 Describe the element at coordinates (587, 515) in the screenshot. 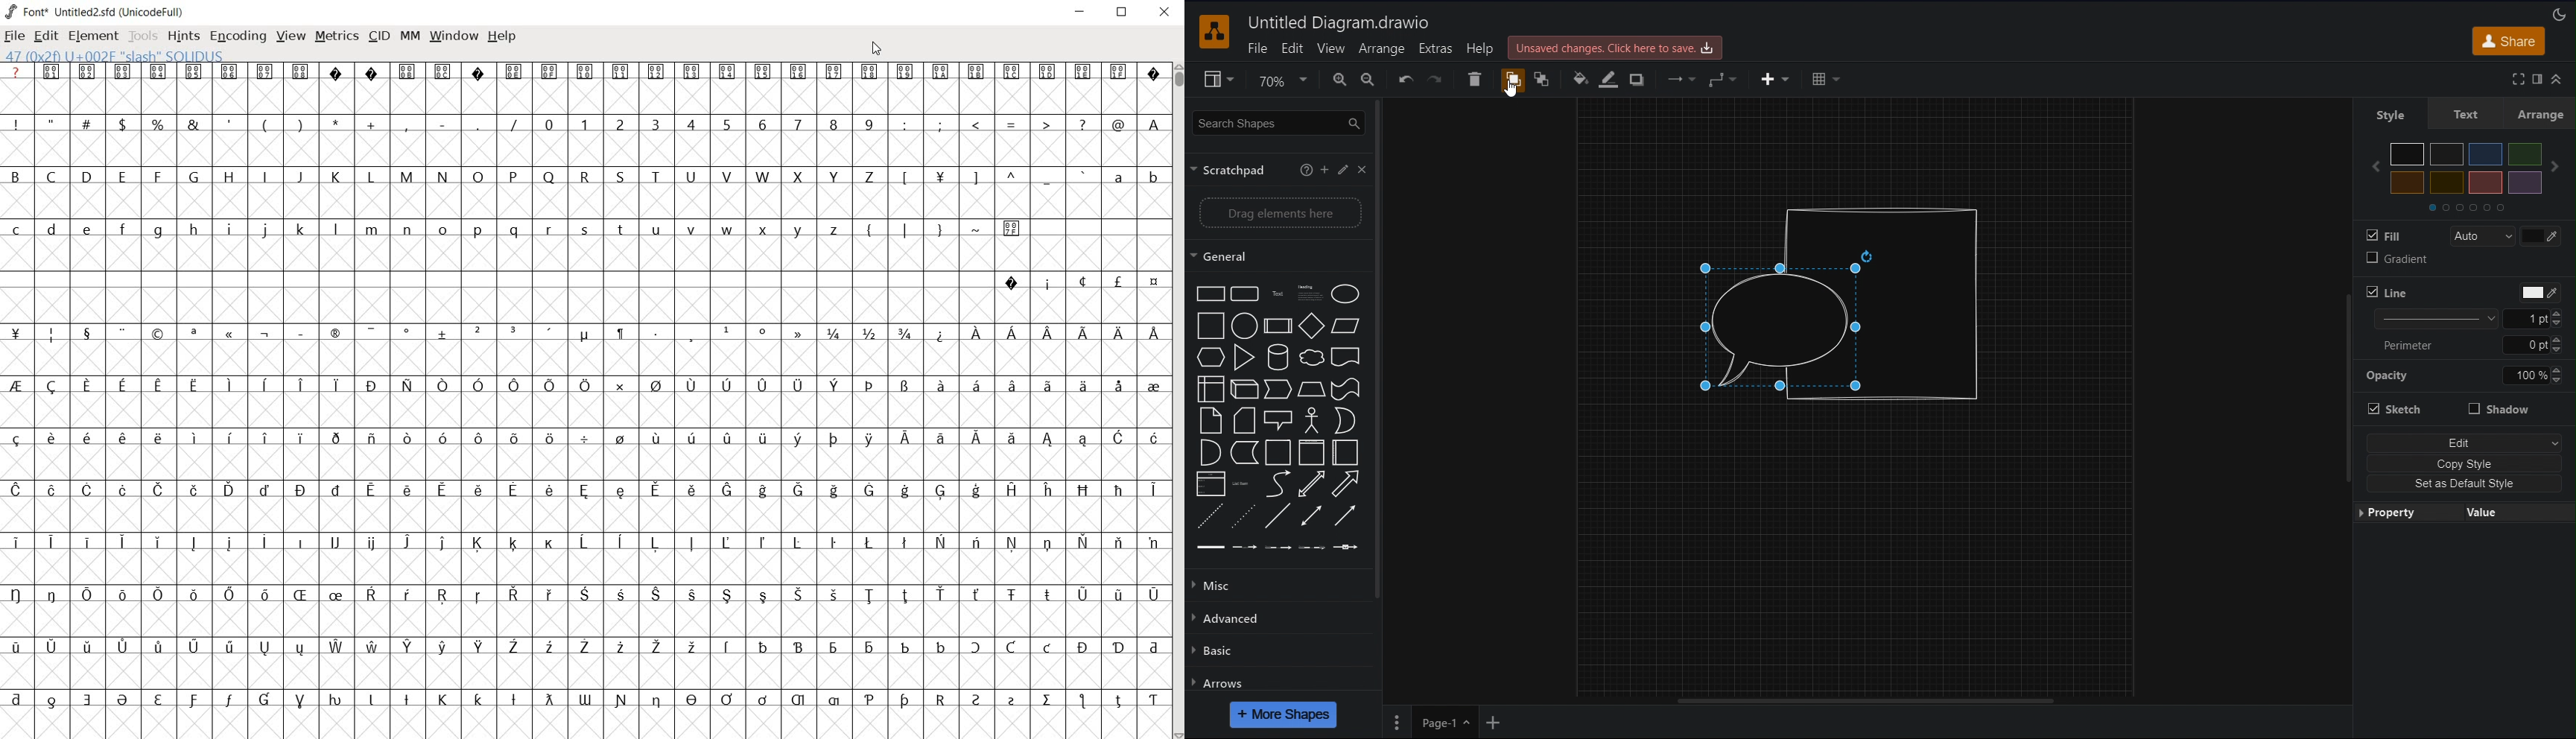

I see `empty cells` at that location.